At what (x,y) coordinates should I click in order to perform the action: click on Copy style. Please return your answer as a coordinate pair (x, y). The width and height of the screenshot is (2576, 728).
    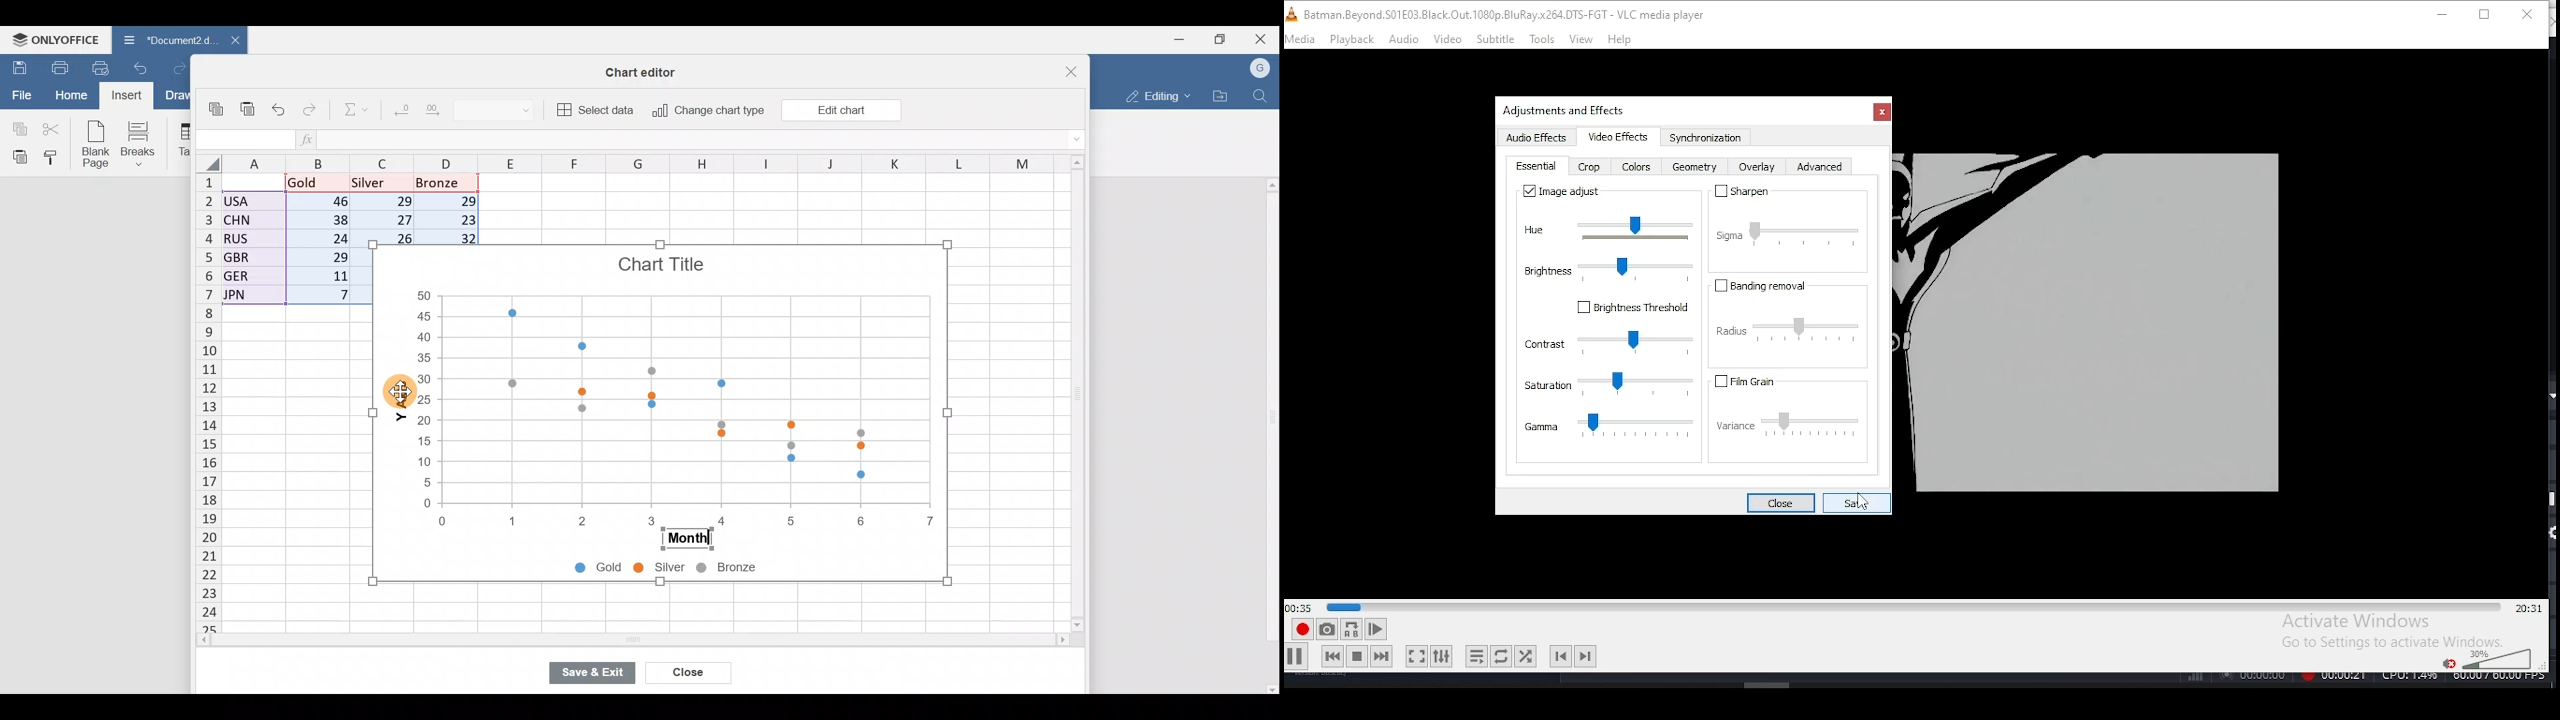
    Looking at the image, I should click on (55, 159).